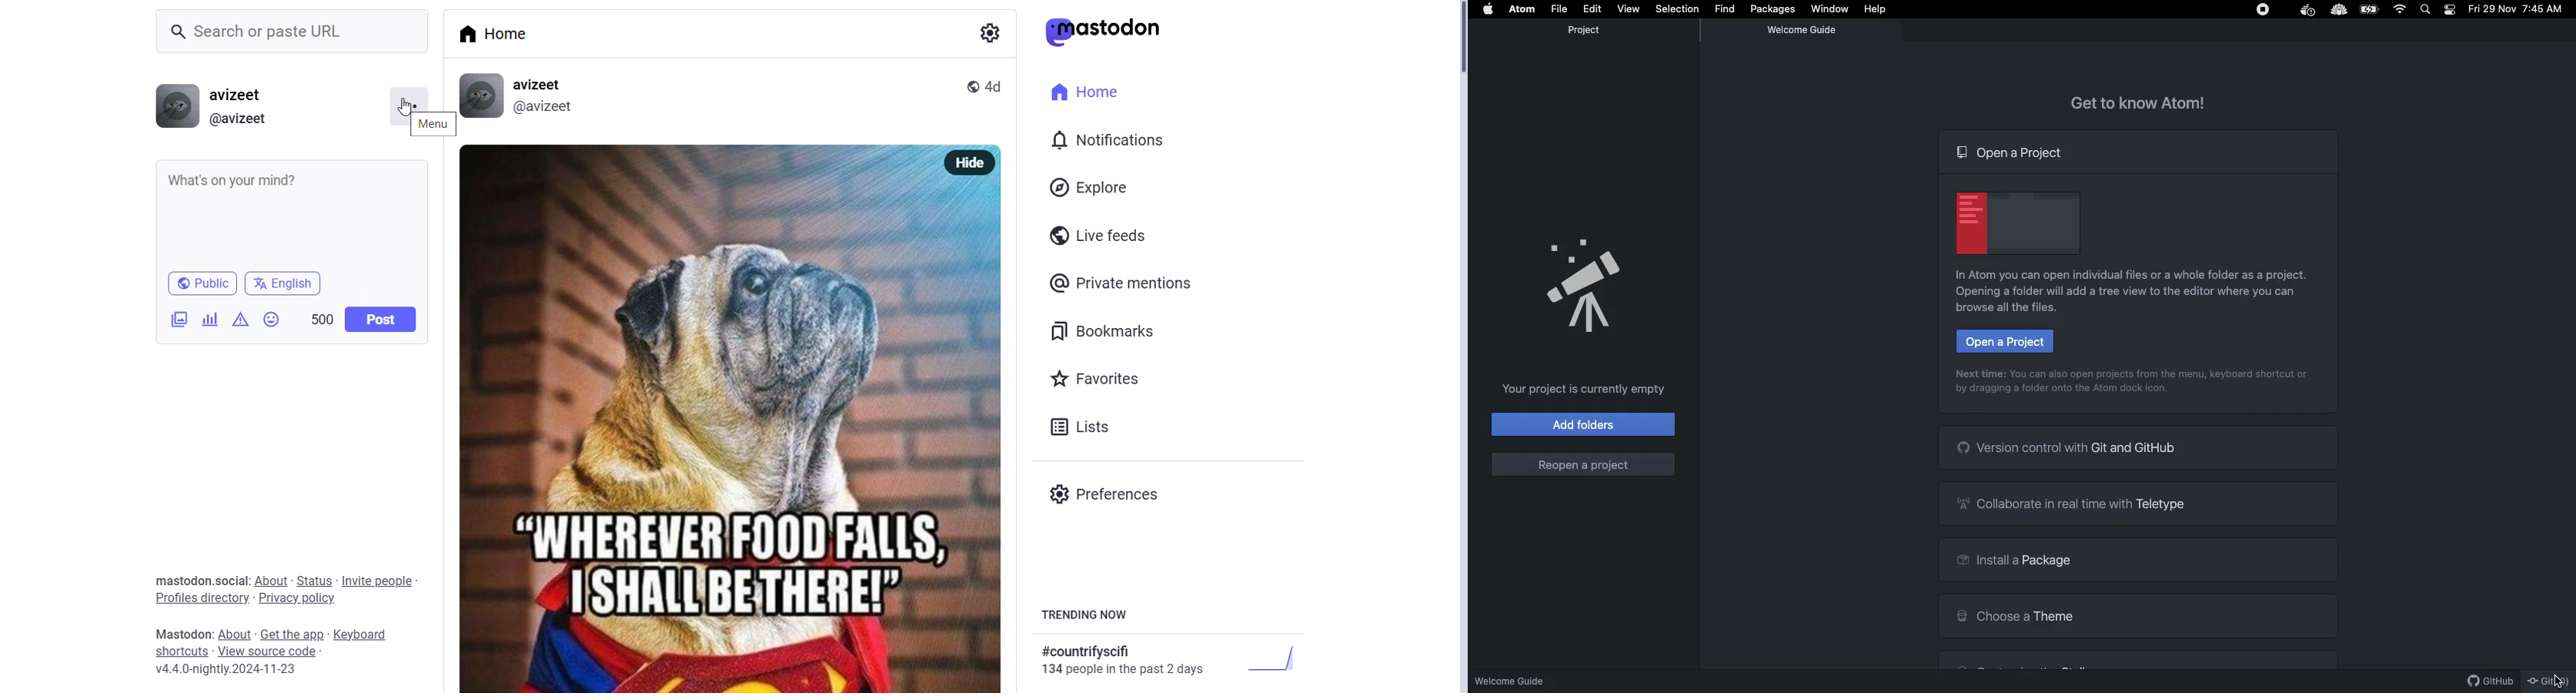  I want to click on Project, so click(1584, 30).